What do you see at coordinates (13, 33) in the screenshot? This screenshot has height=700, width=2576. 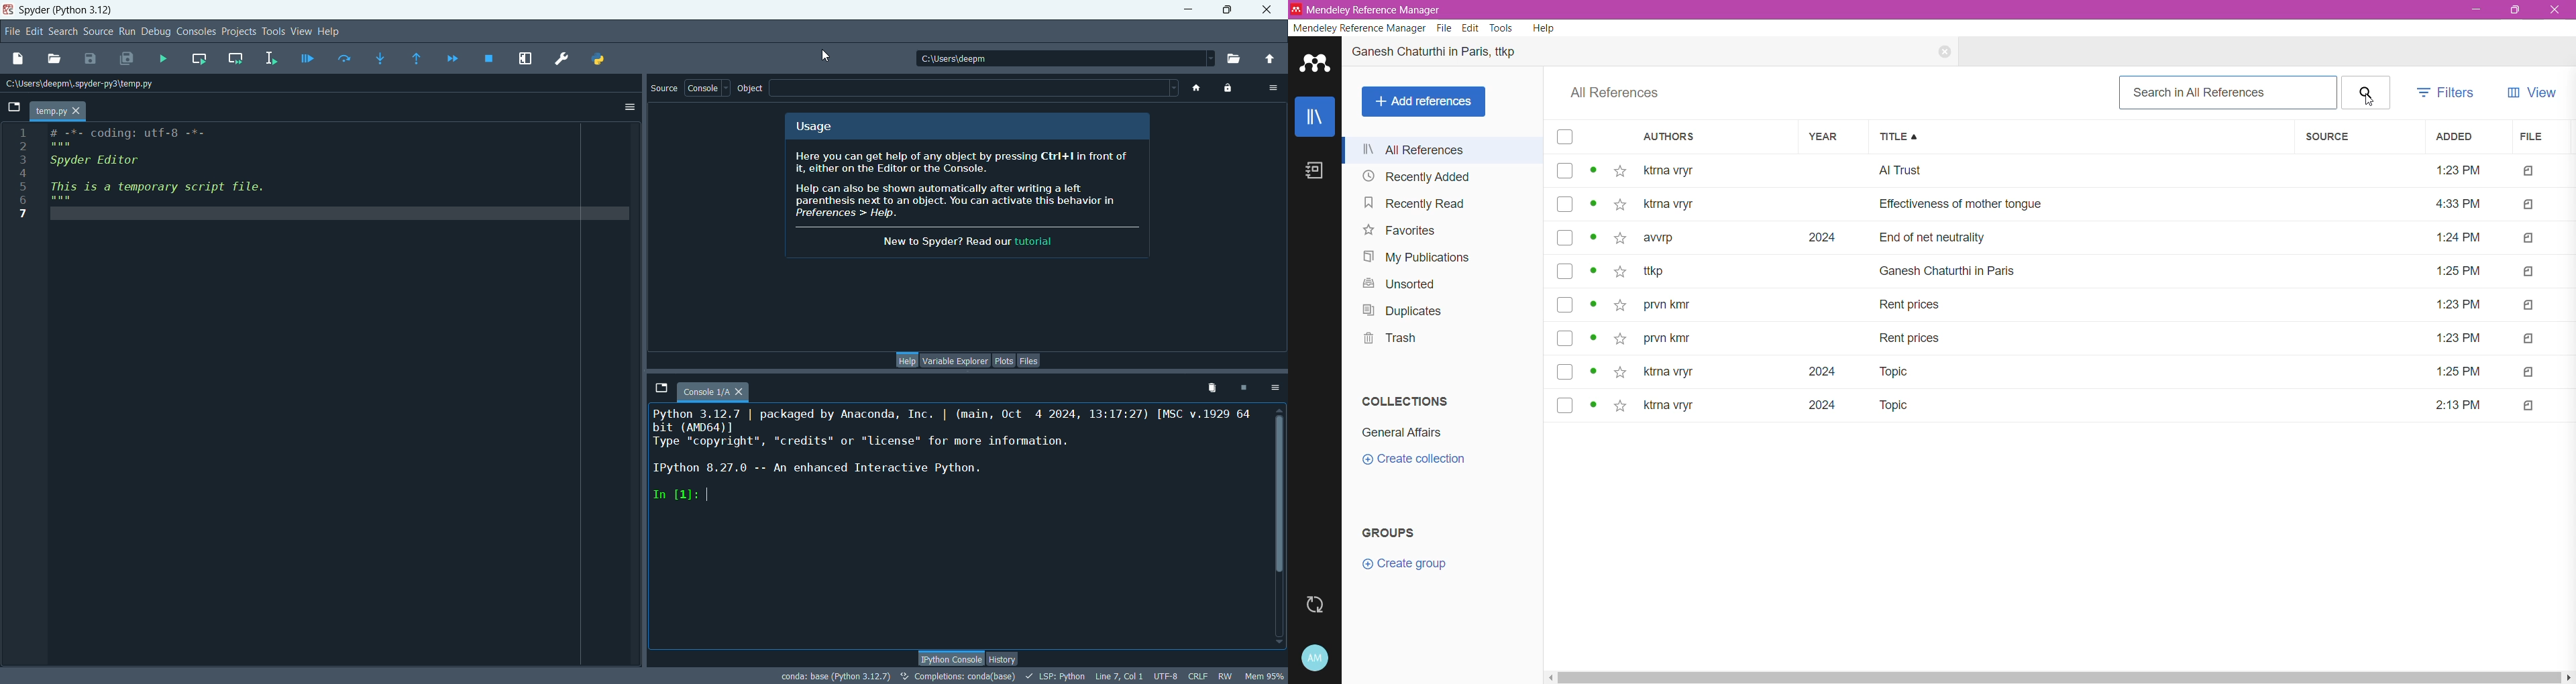 I see `file` at bounding box center [13, 33].